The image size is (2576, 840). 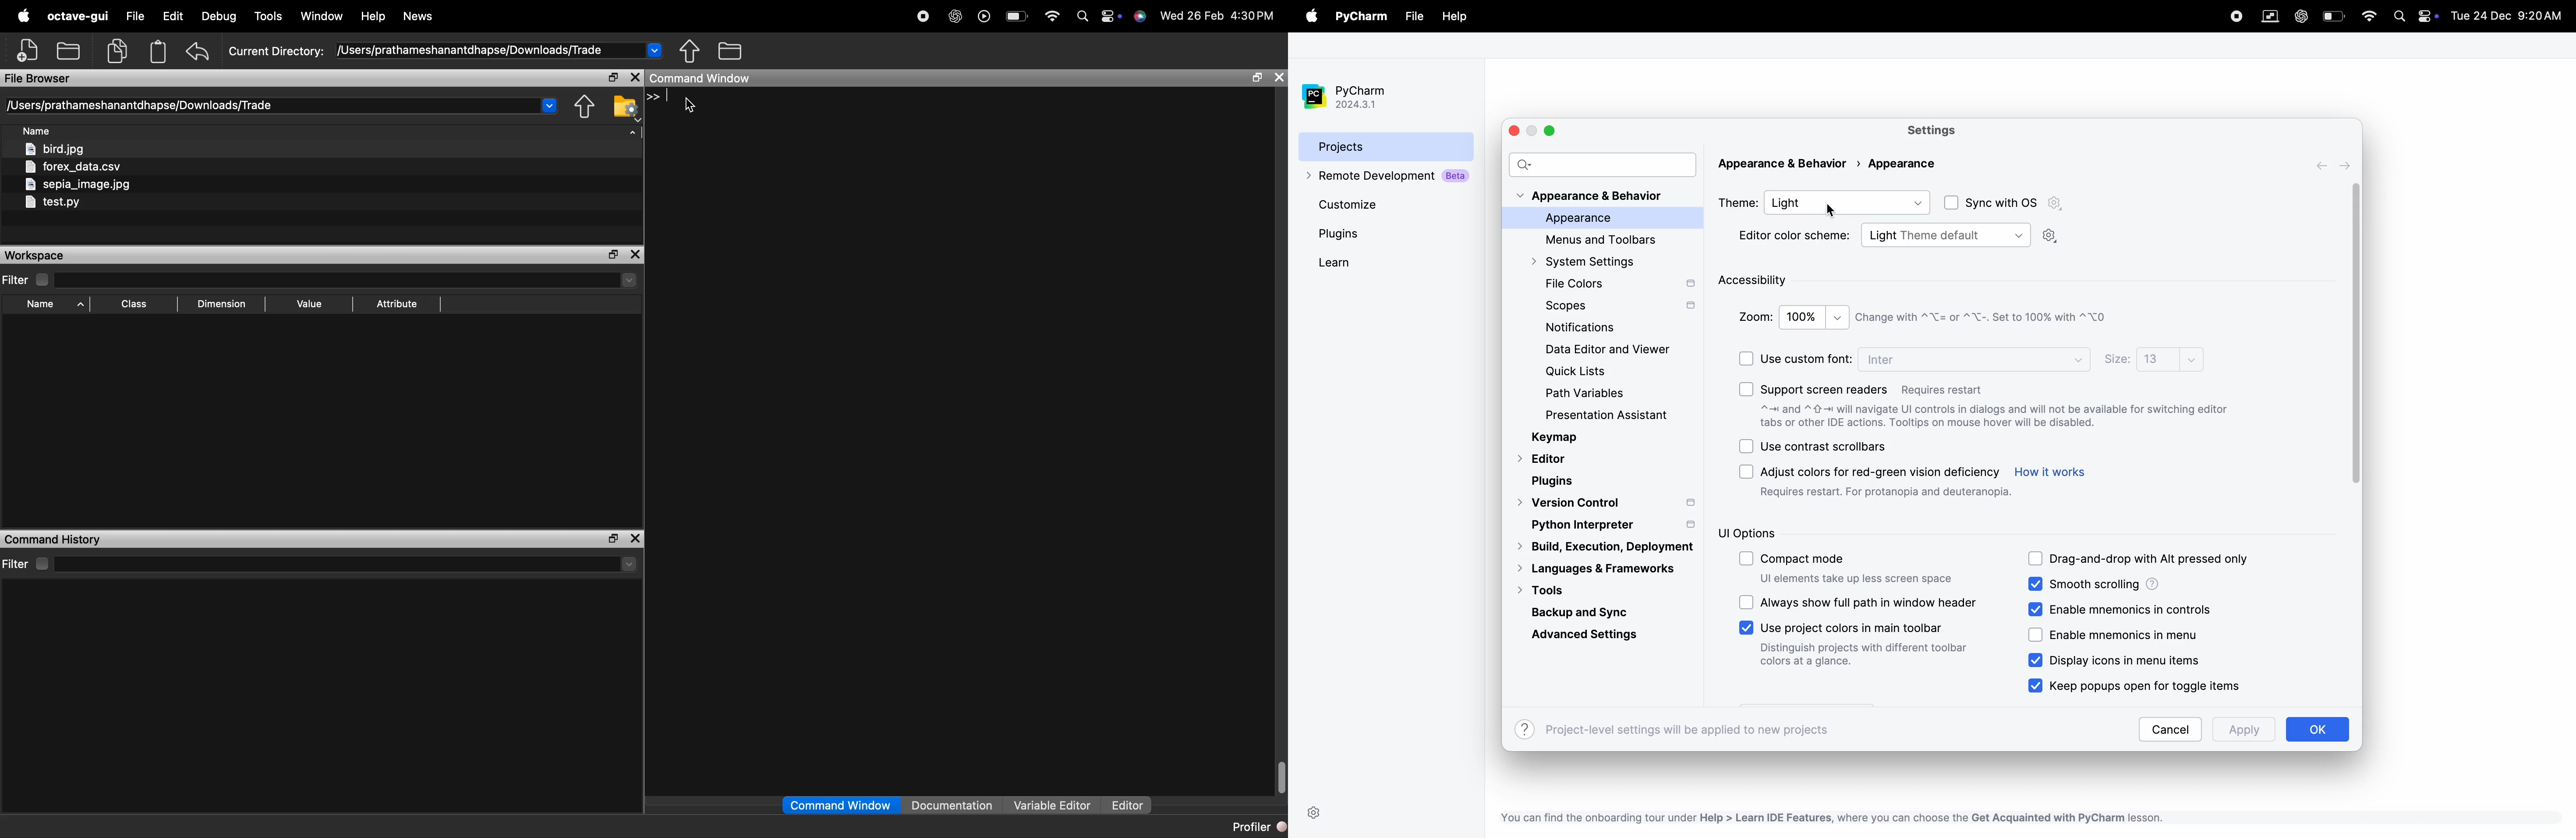 I want to click on folder, so click(x=730, y=50).